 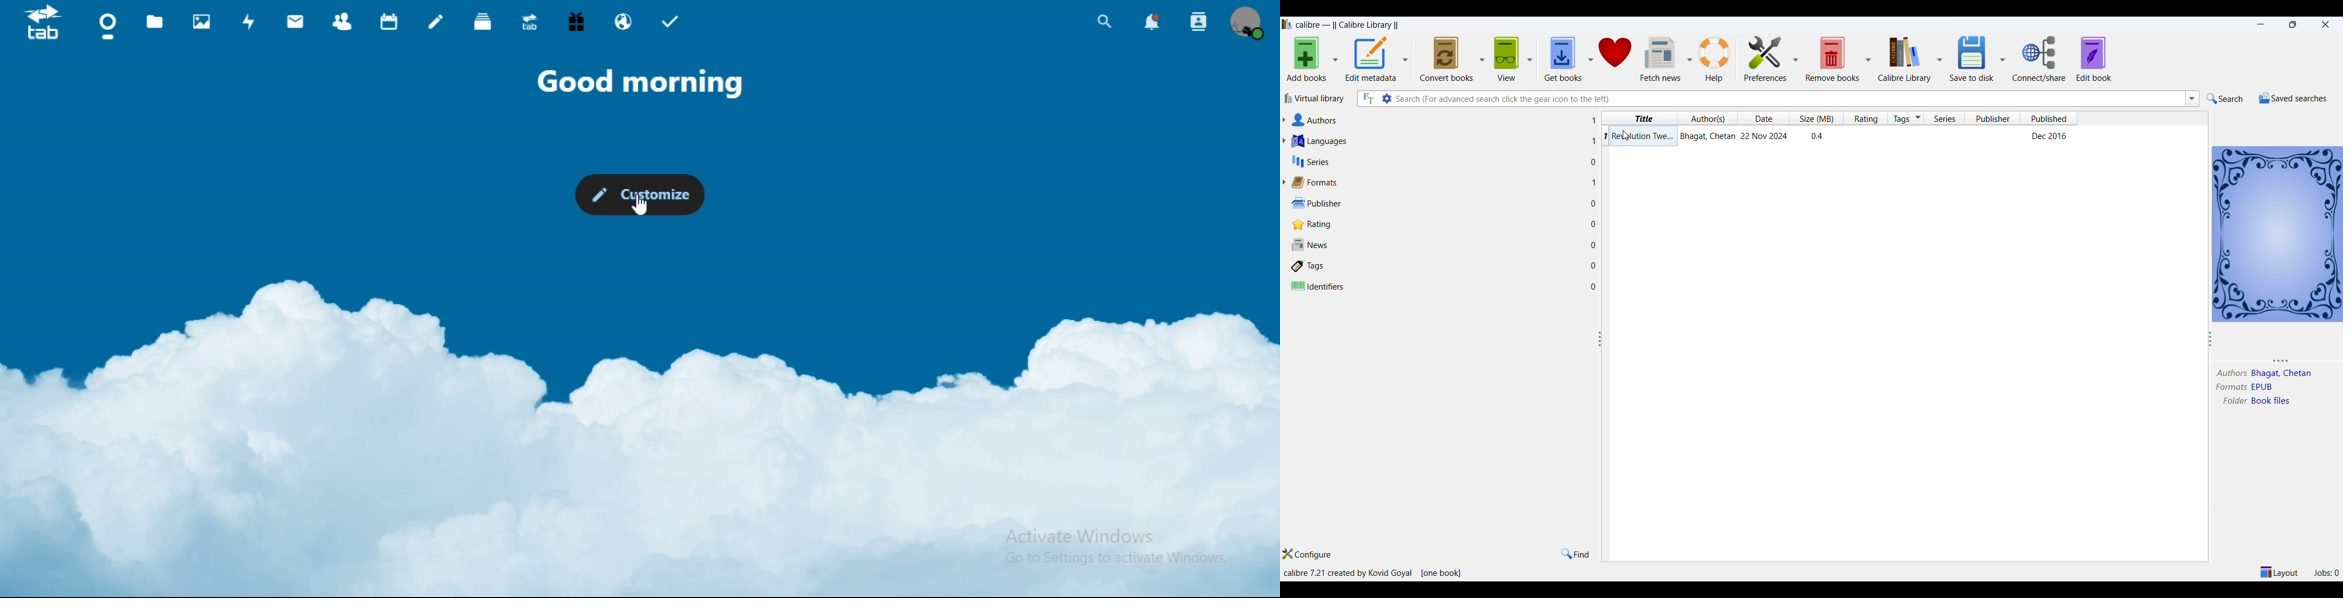 I want to click on find, so click(x=1577, y=553).